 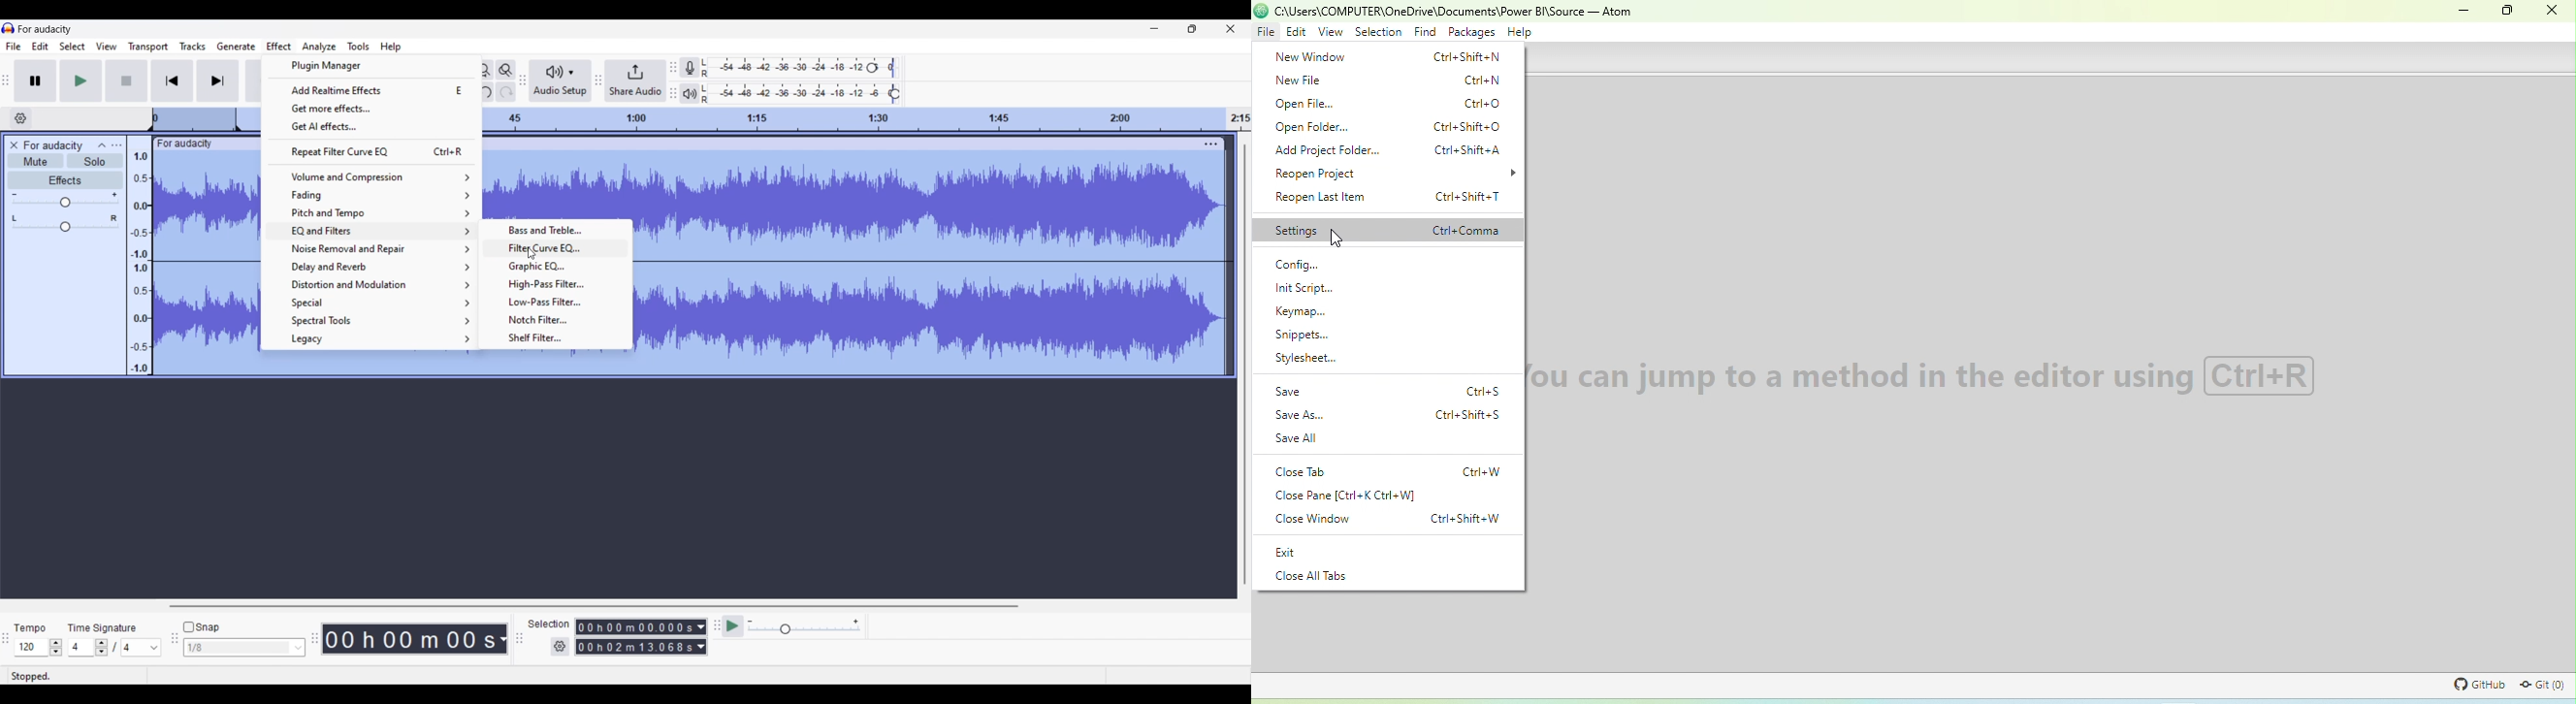 I want to click on minimize, so click(x=2464, y=11).